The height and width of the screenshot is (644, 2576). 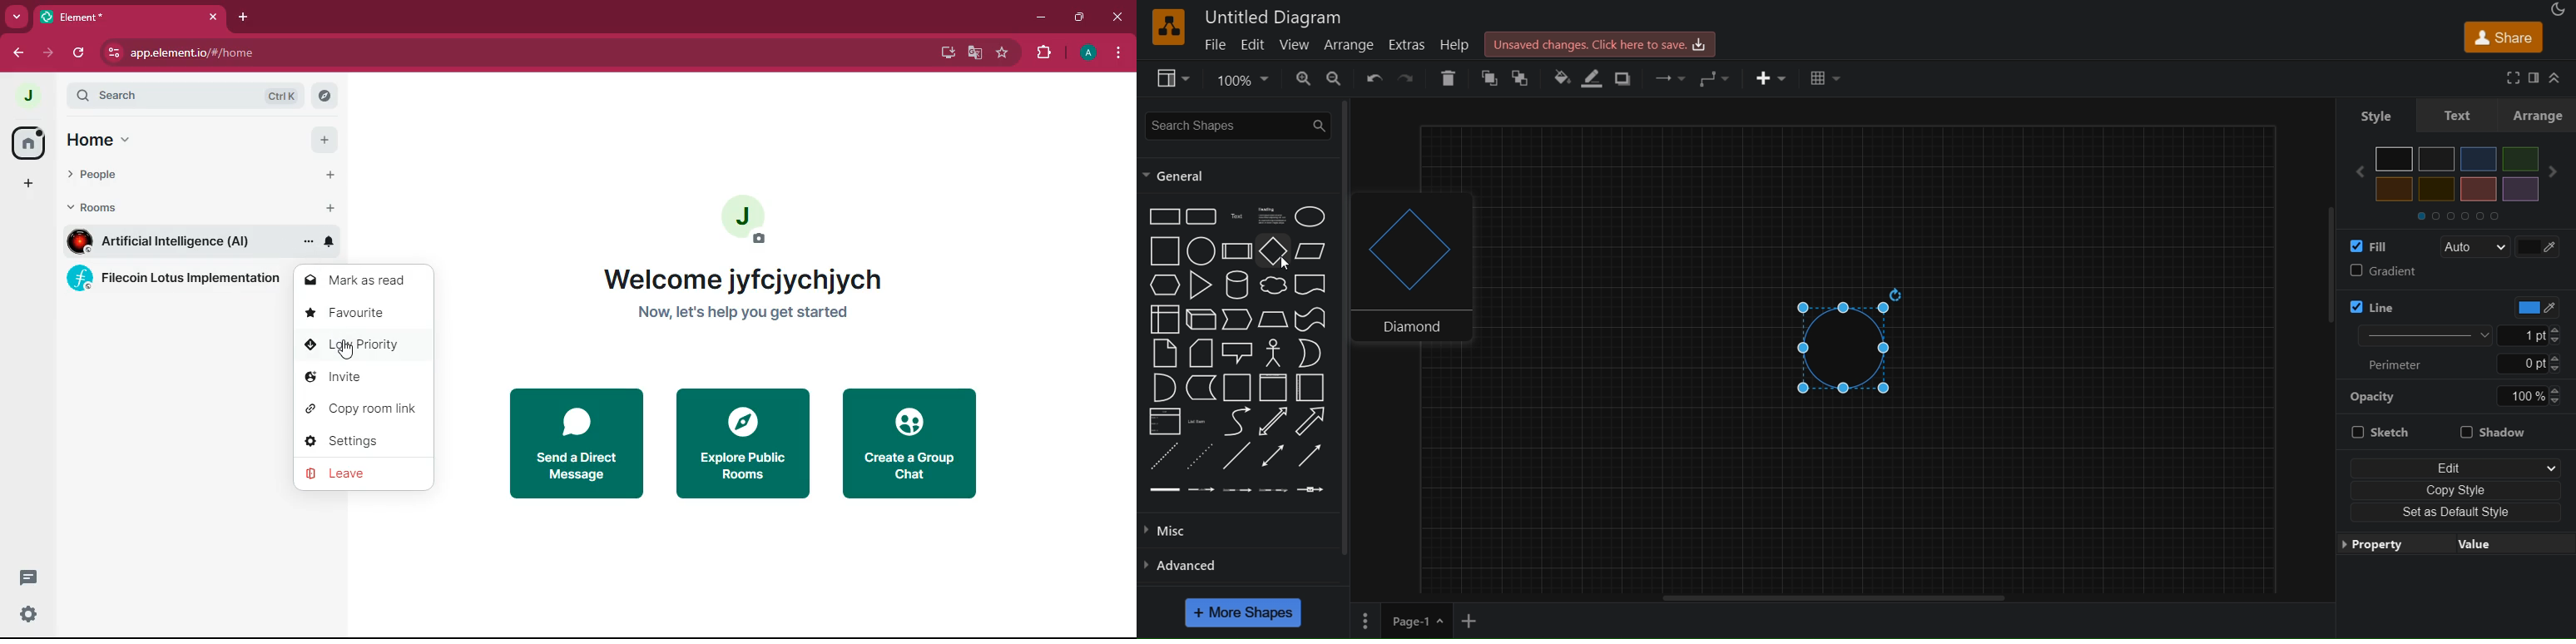 I want to click on add tab, so click(x=246, y=19).